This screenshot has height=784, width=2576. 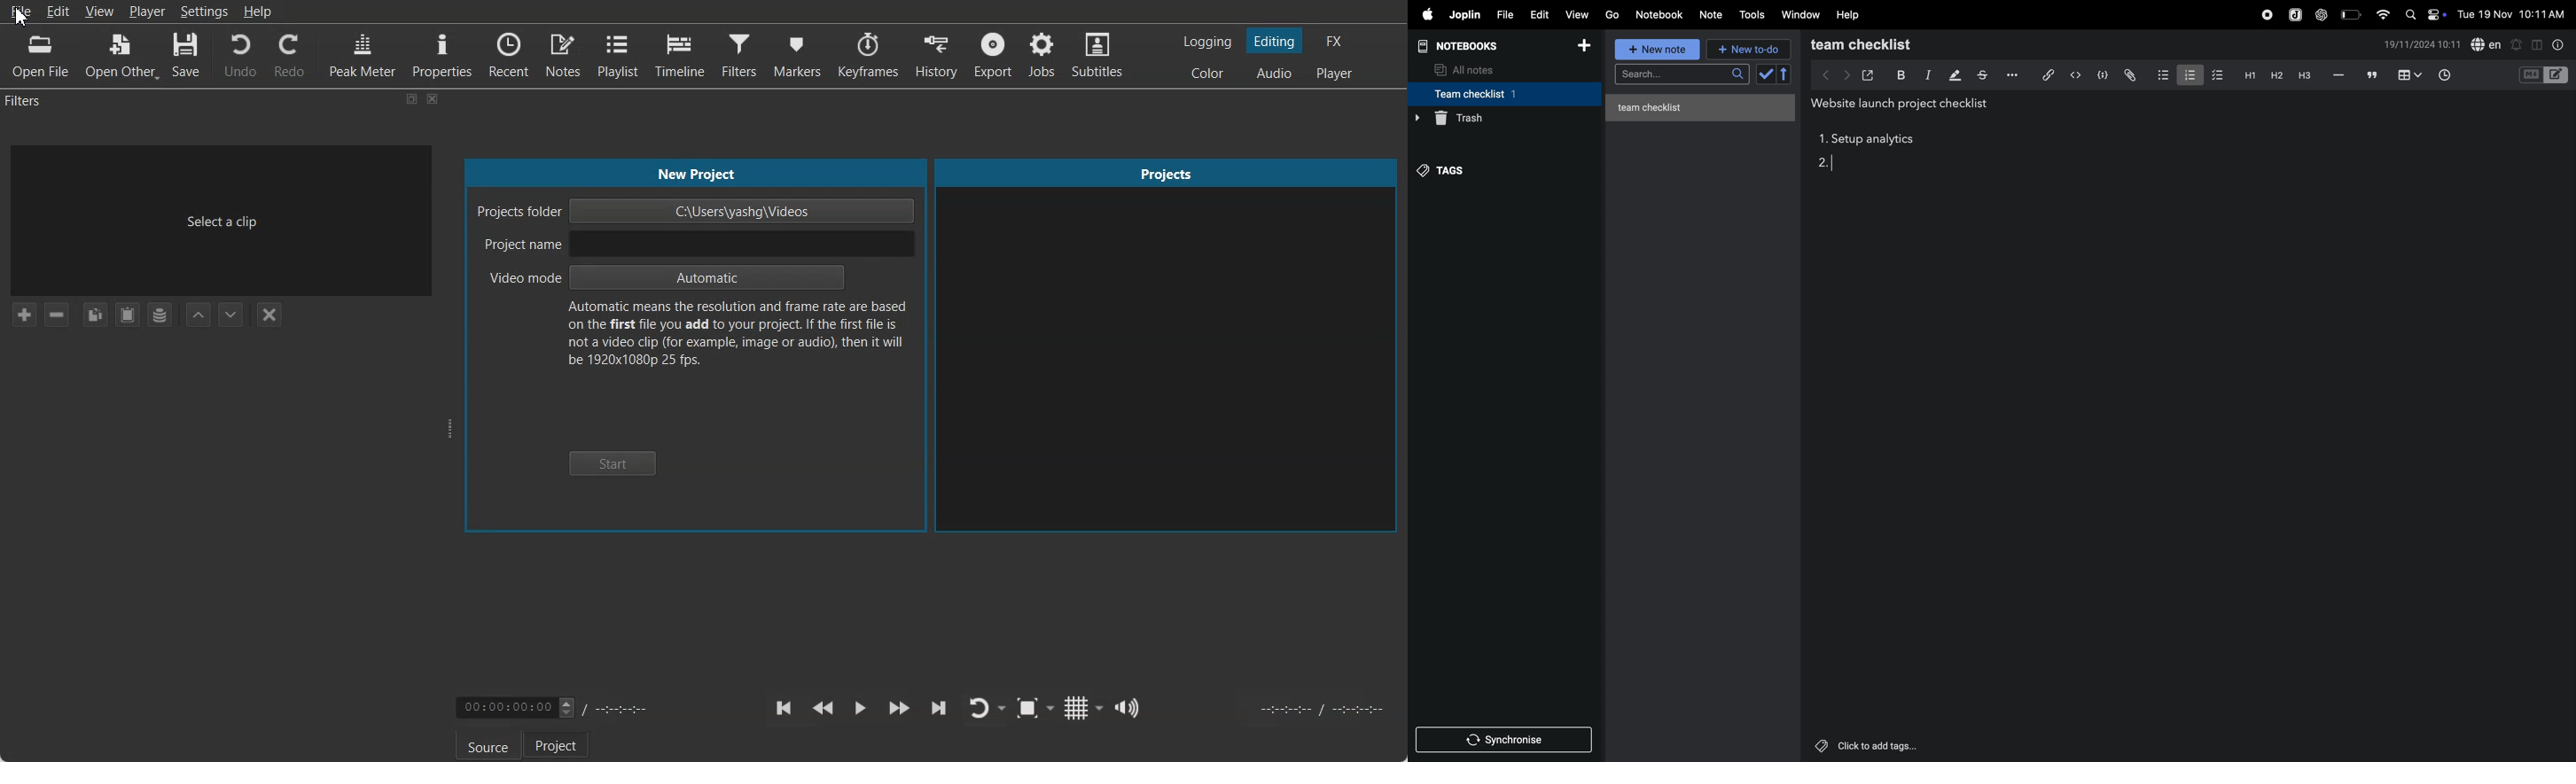 I want to click on battery, so click(x=2351, y=14).